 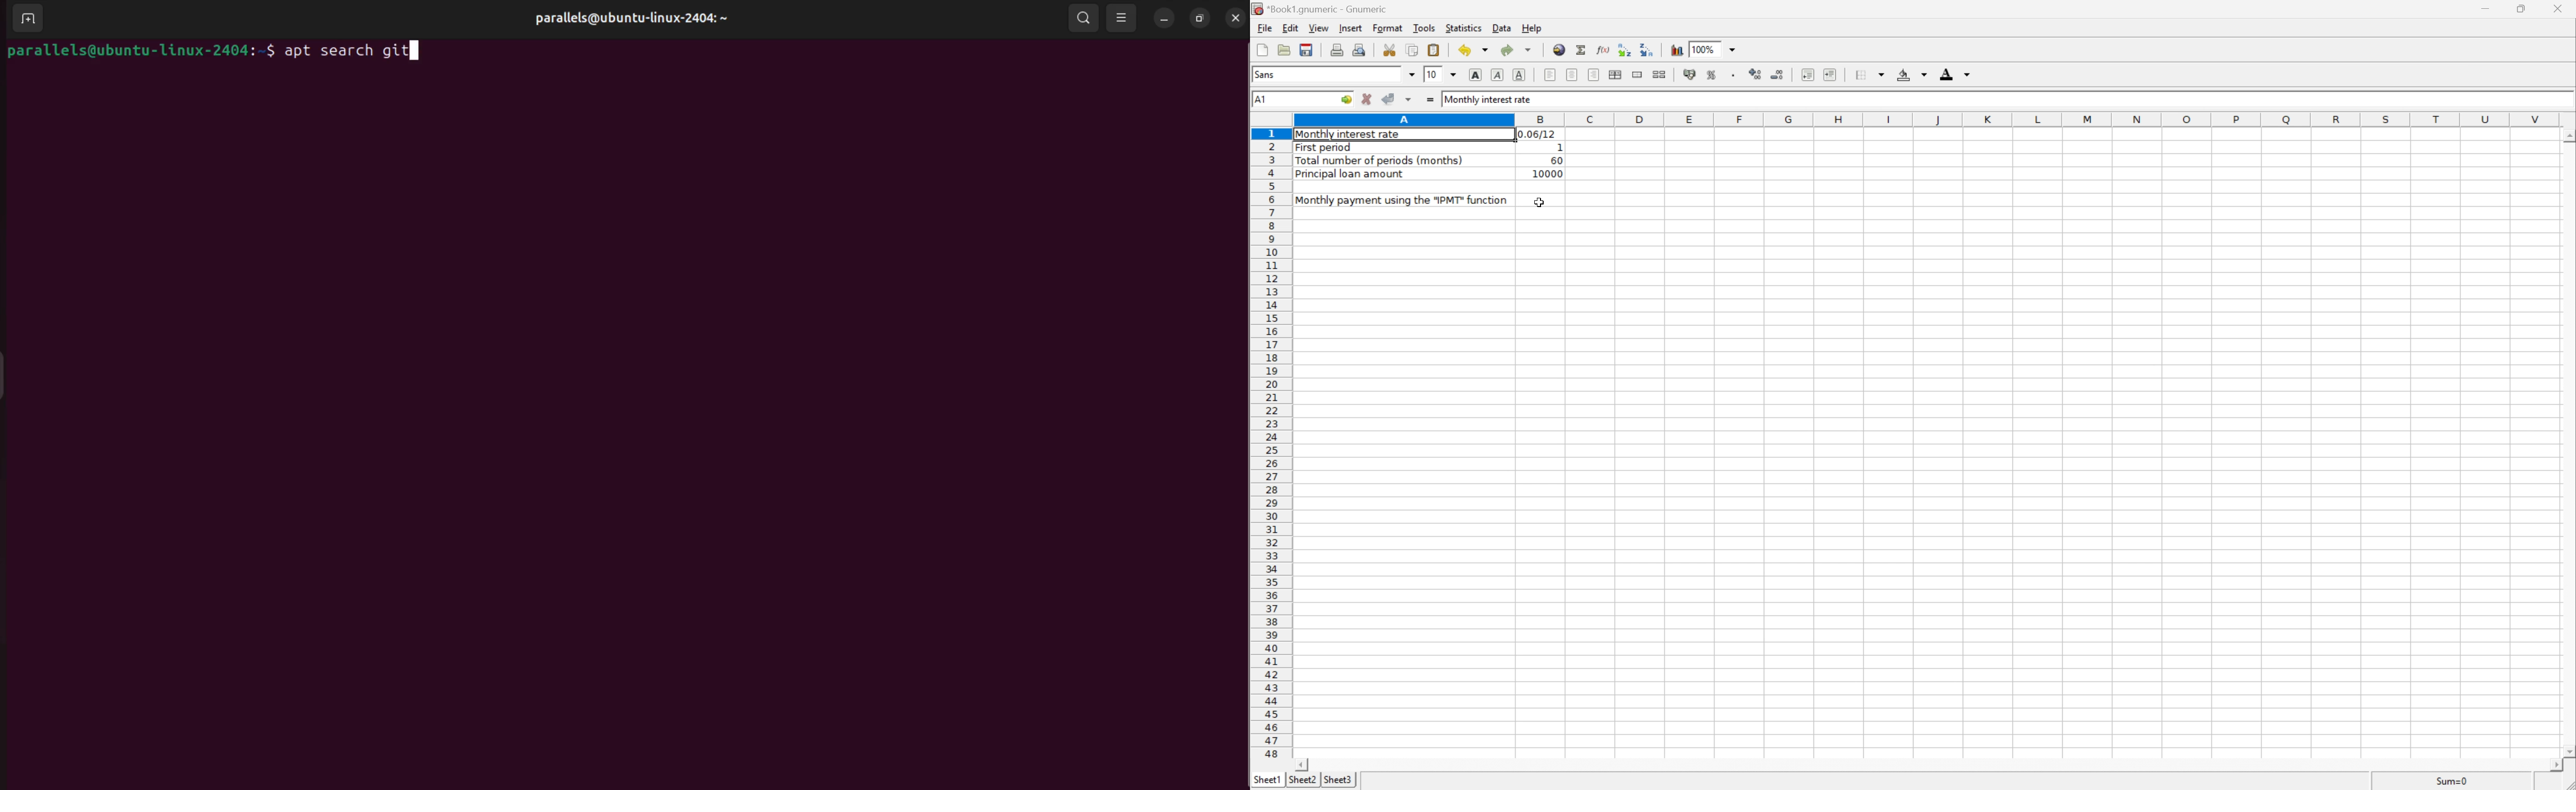 I want to click on Sum=0, so click(x=2447, y=782).